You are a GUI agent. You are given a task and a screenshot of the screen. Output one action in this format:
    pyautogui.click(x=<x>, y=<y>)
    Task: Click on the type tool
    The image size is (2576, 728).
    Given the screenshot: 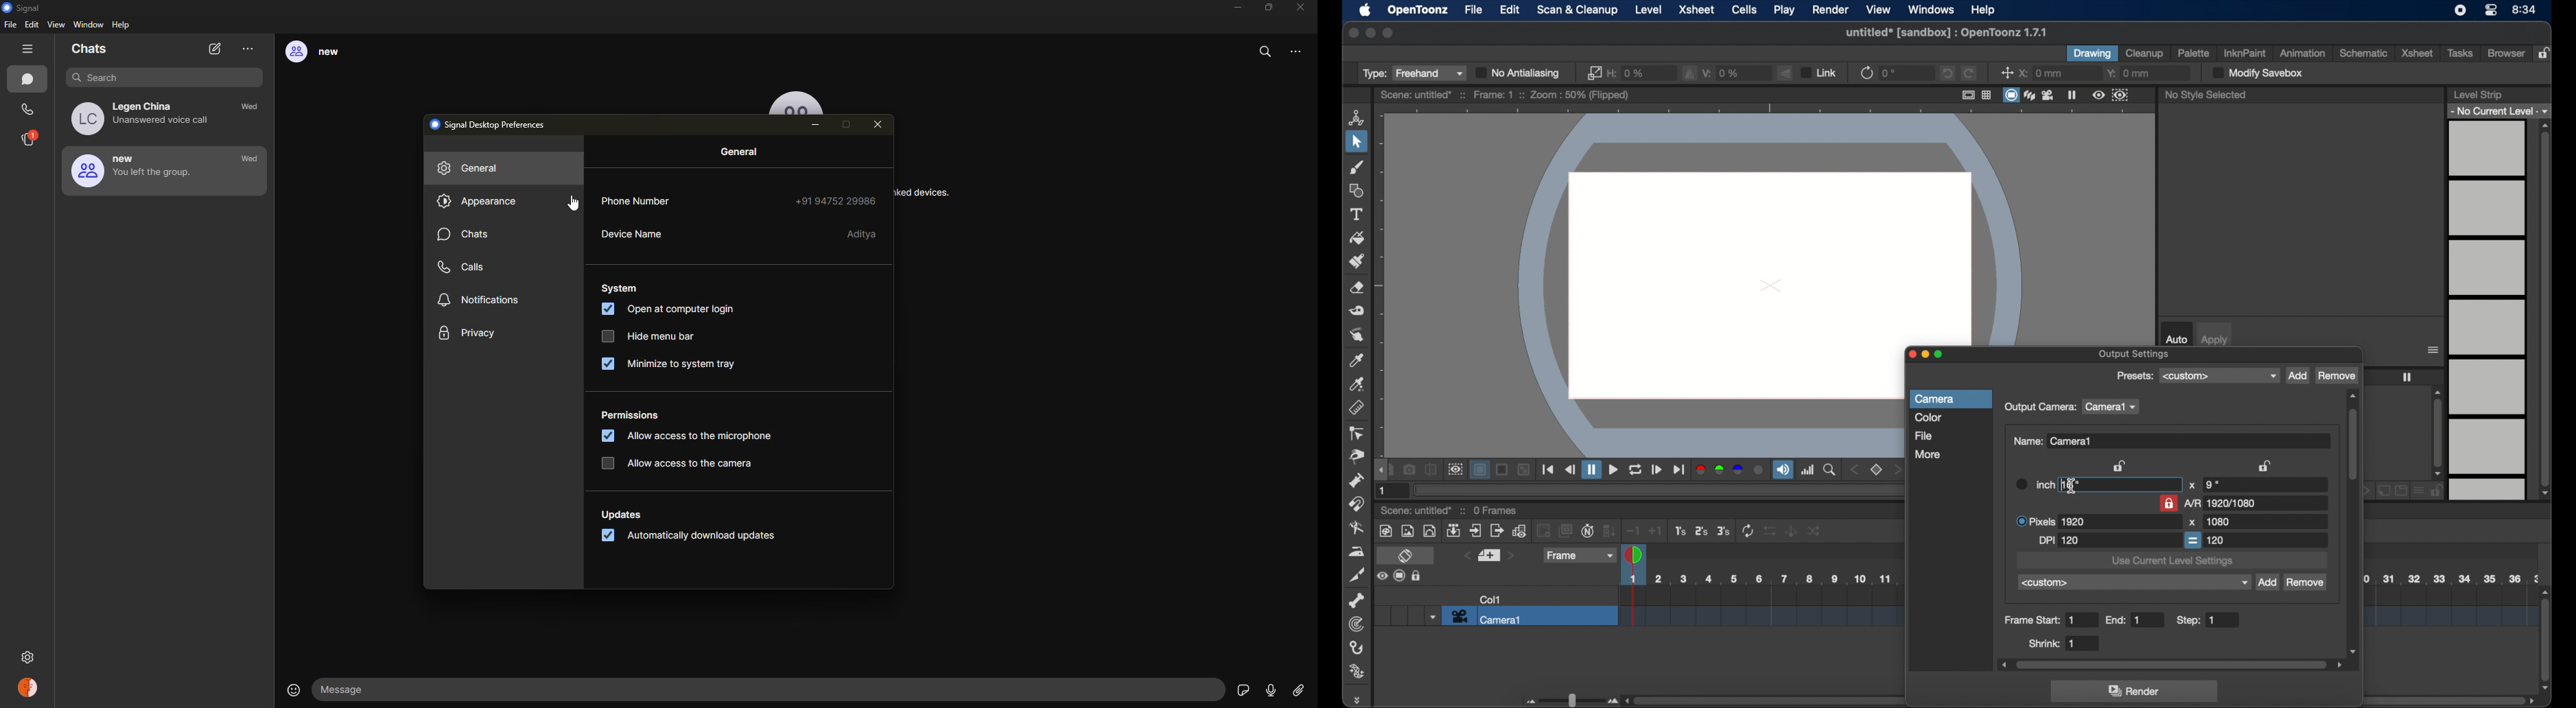 What is the action you would take?
    pyautogui.click(x=1358, y=214)
    